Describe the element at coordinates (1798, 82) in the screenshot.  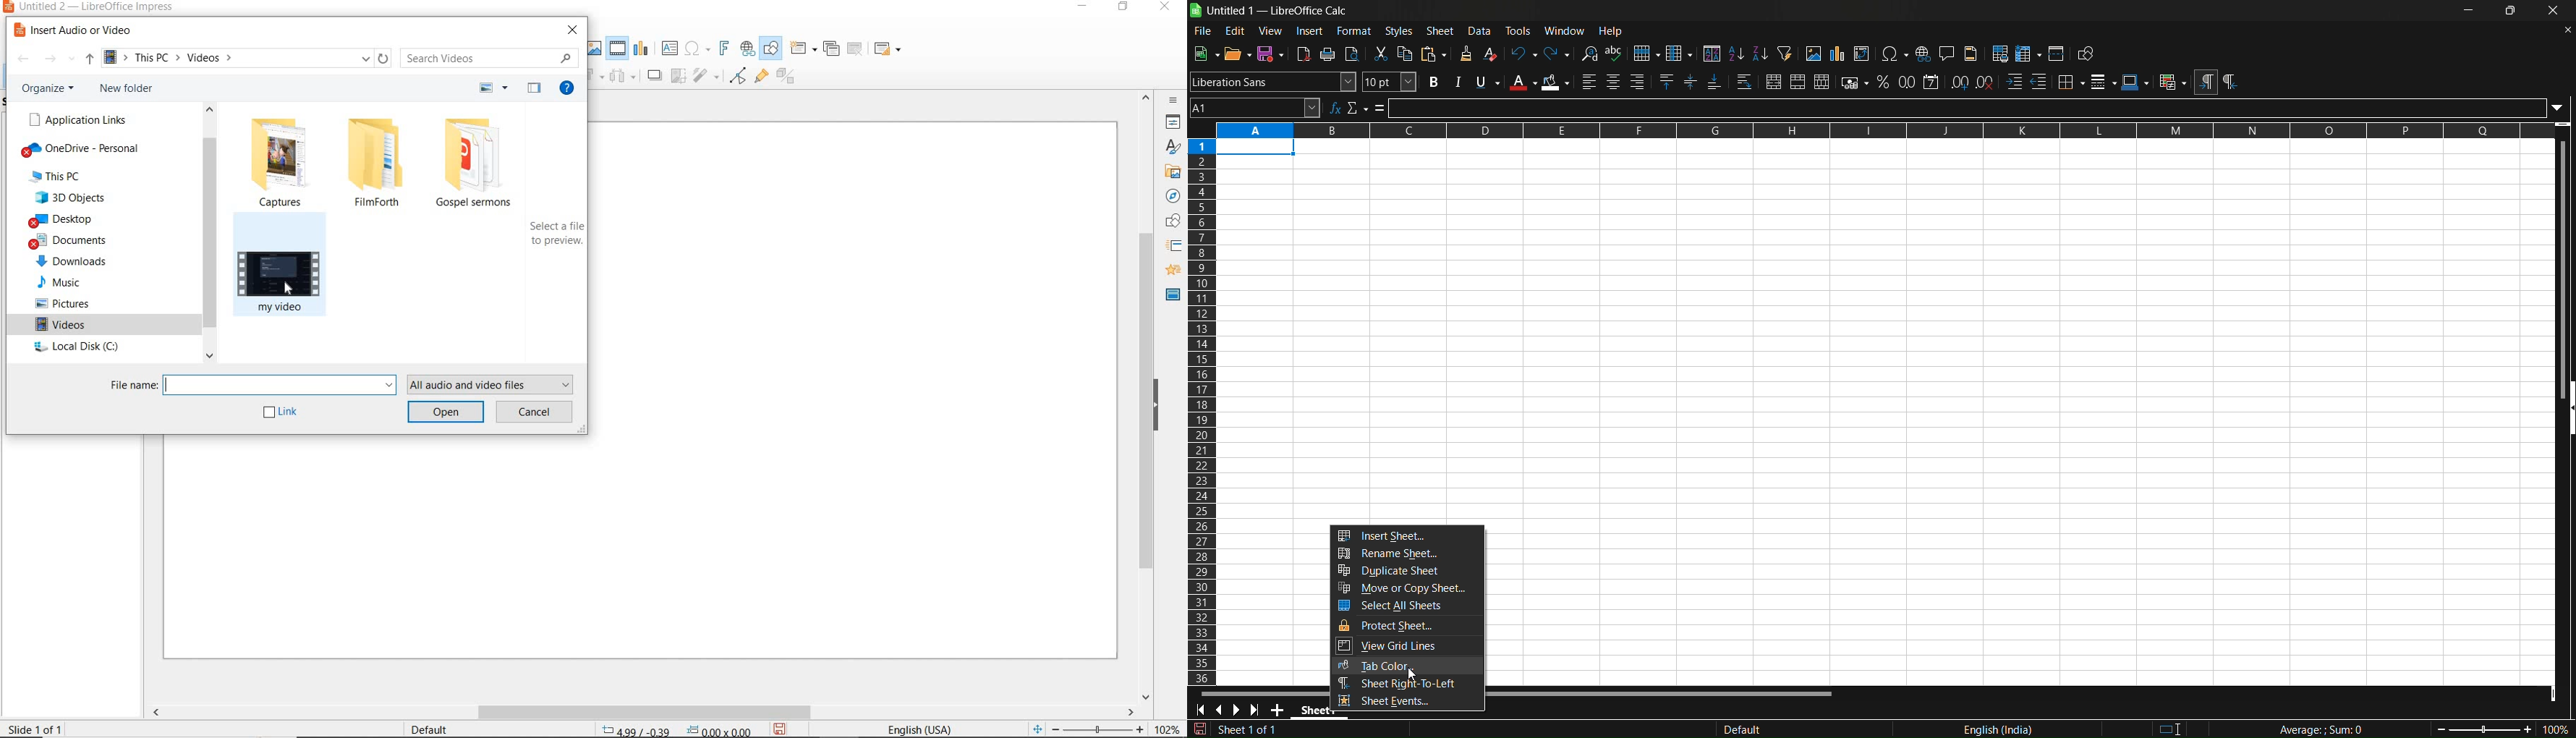
I see `merge cells` at that location.